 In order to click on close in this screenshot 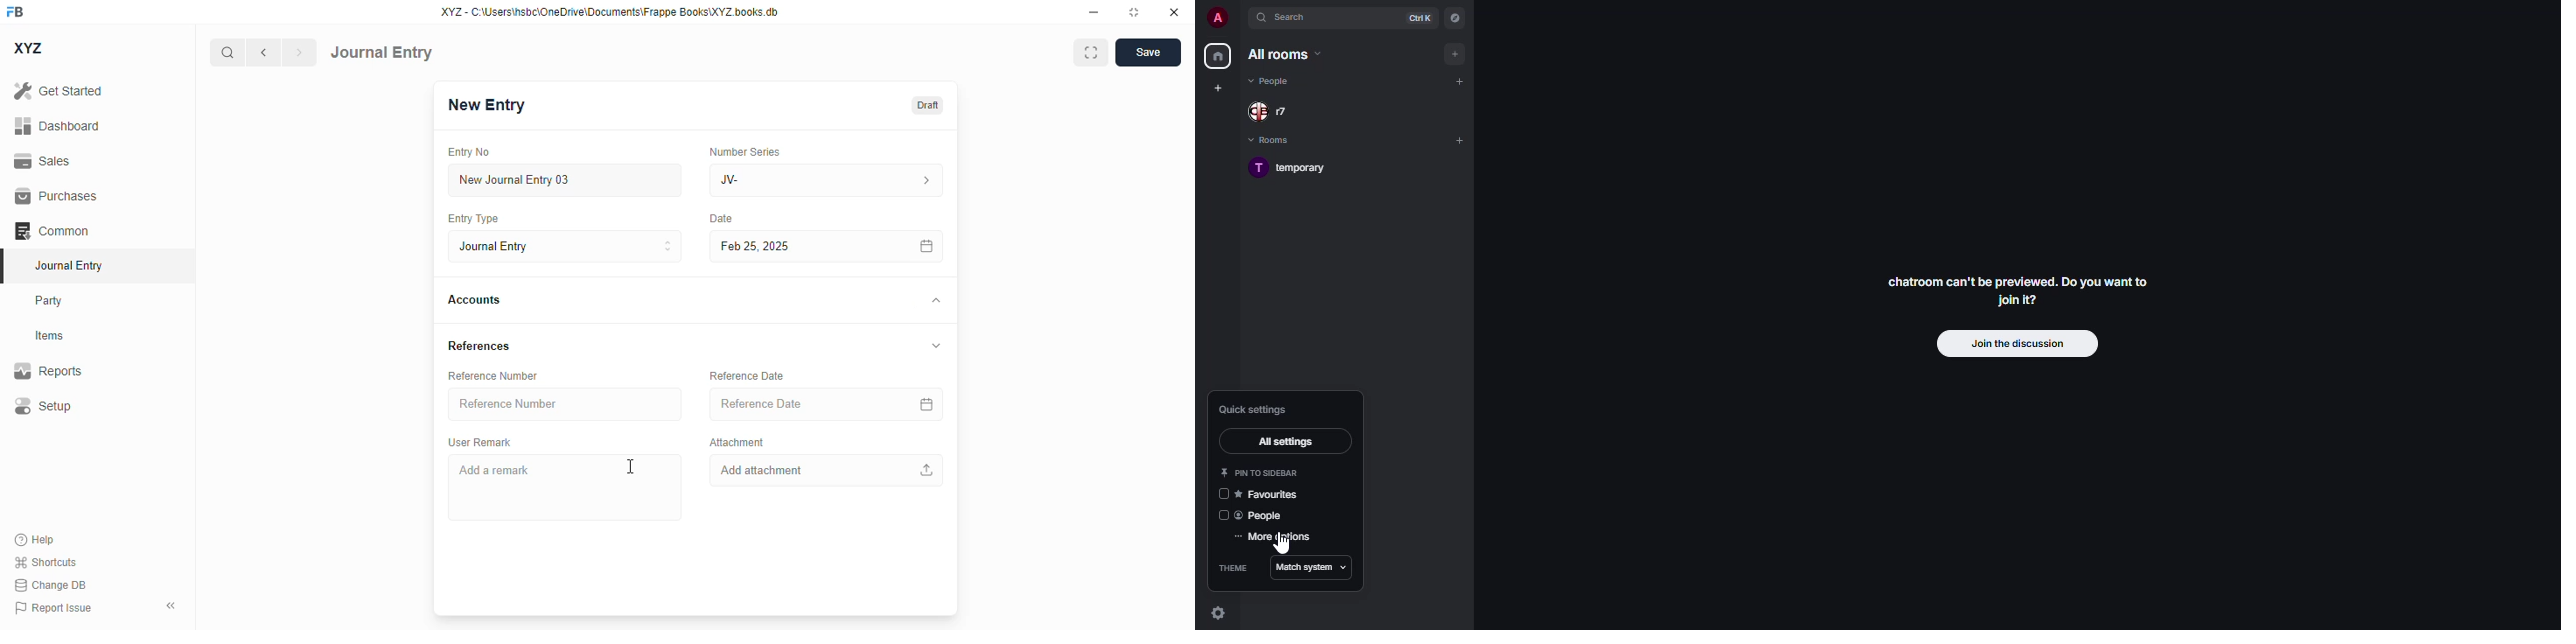, I will do `click(1174, 11)`.